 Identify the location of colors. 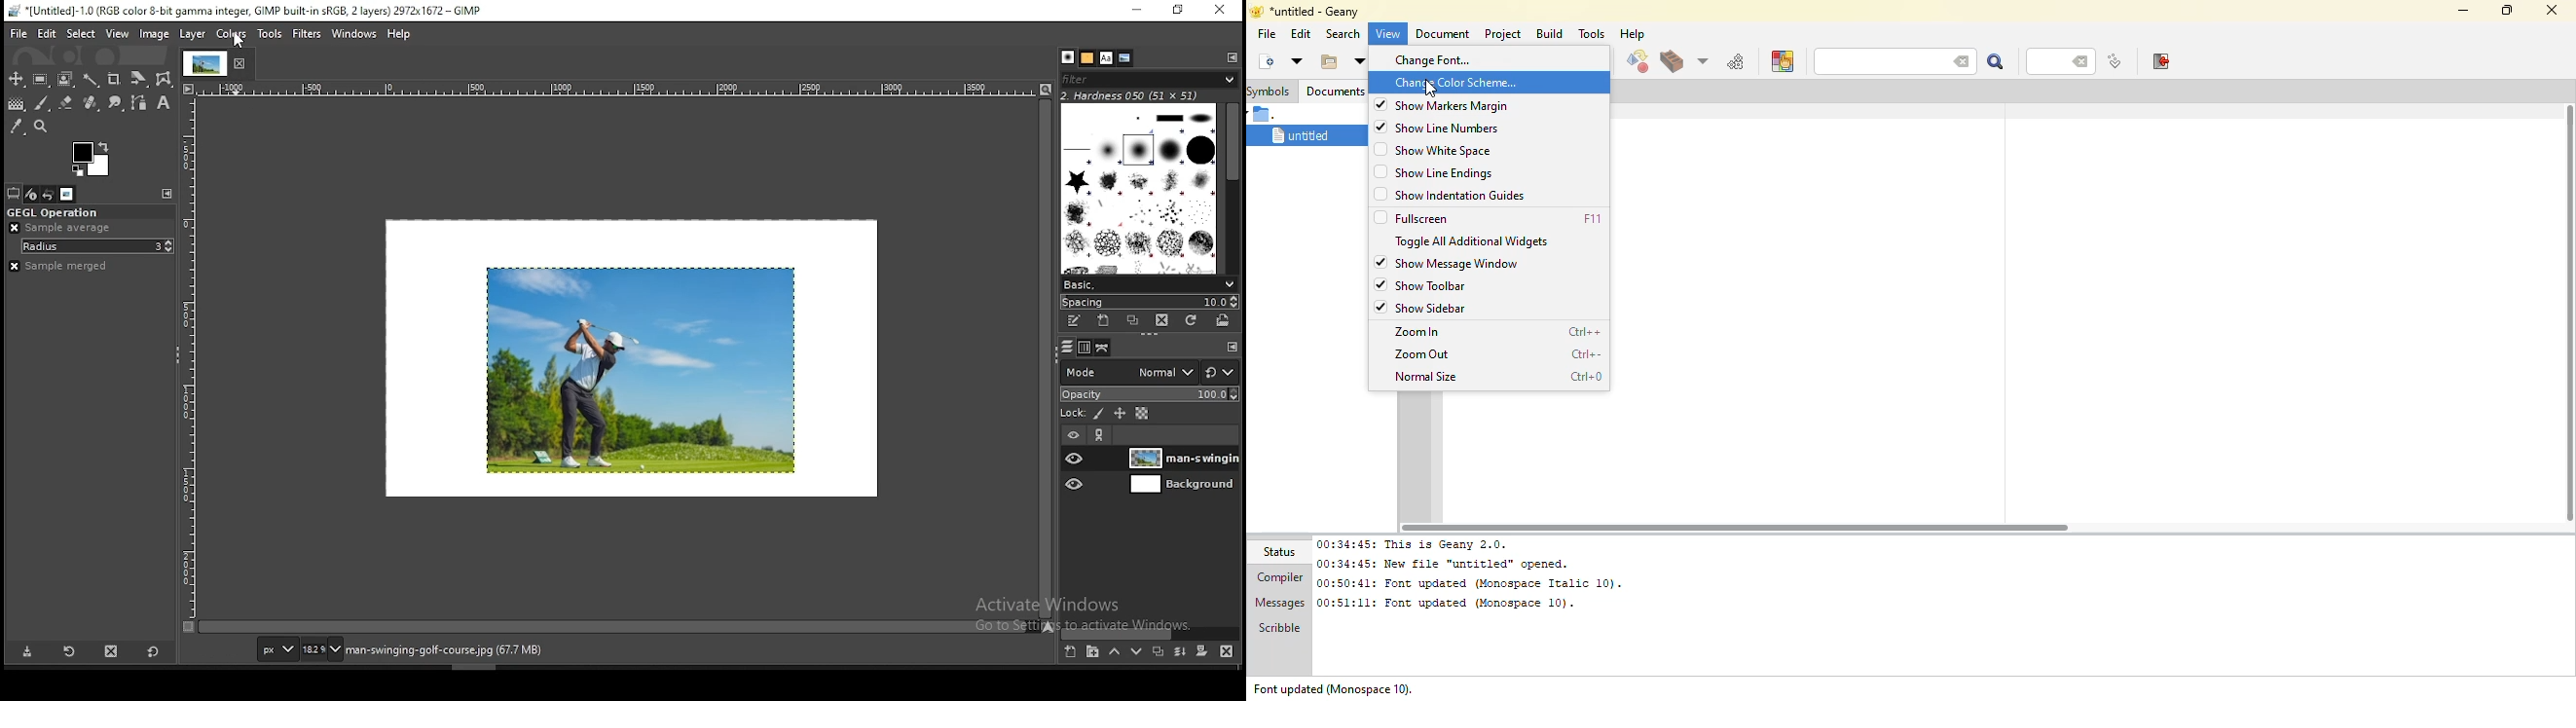
(92, 157).